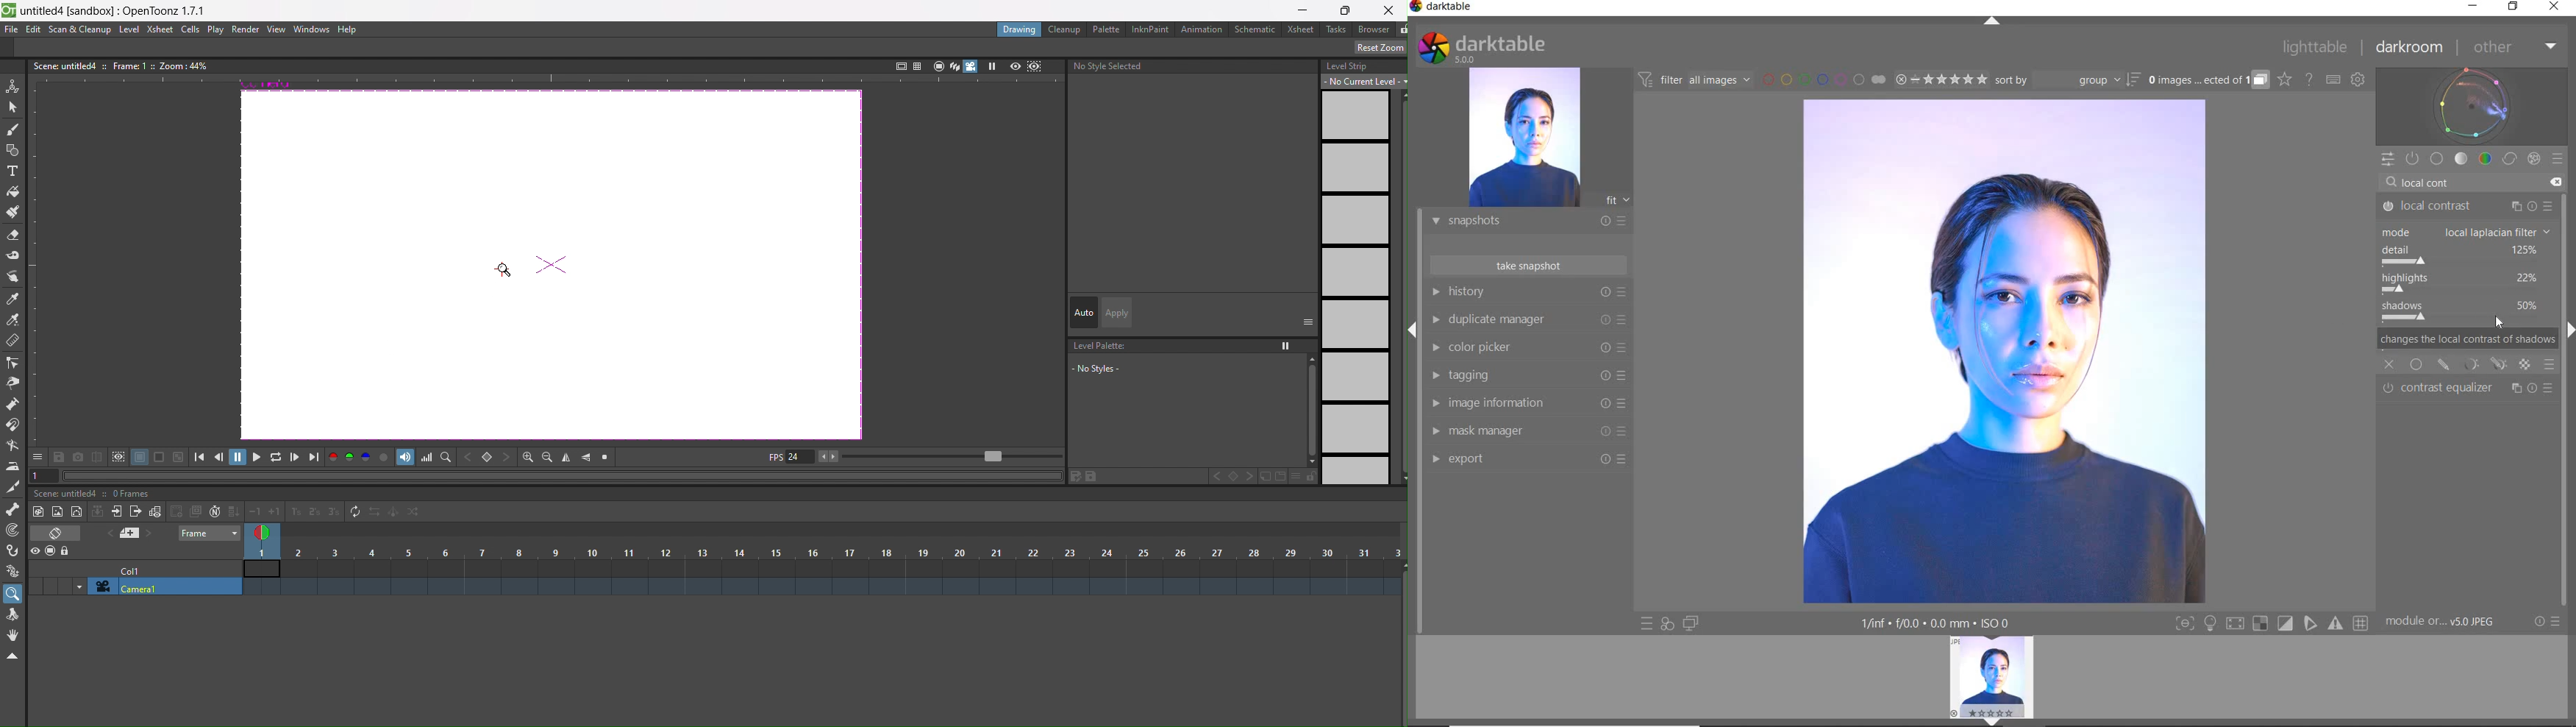 This screenshot has height=728, width=2576. What do you see at coordinates (2569, 328) in the screenshot?
I see `Expand/Collapse` at bounding box center [2569, 328].